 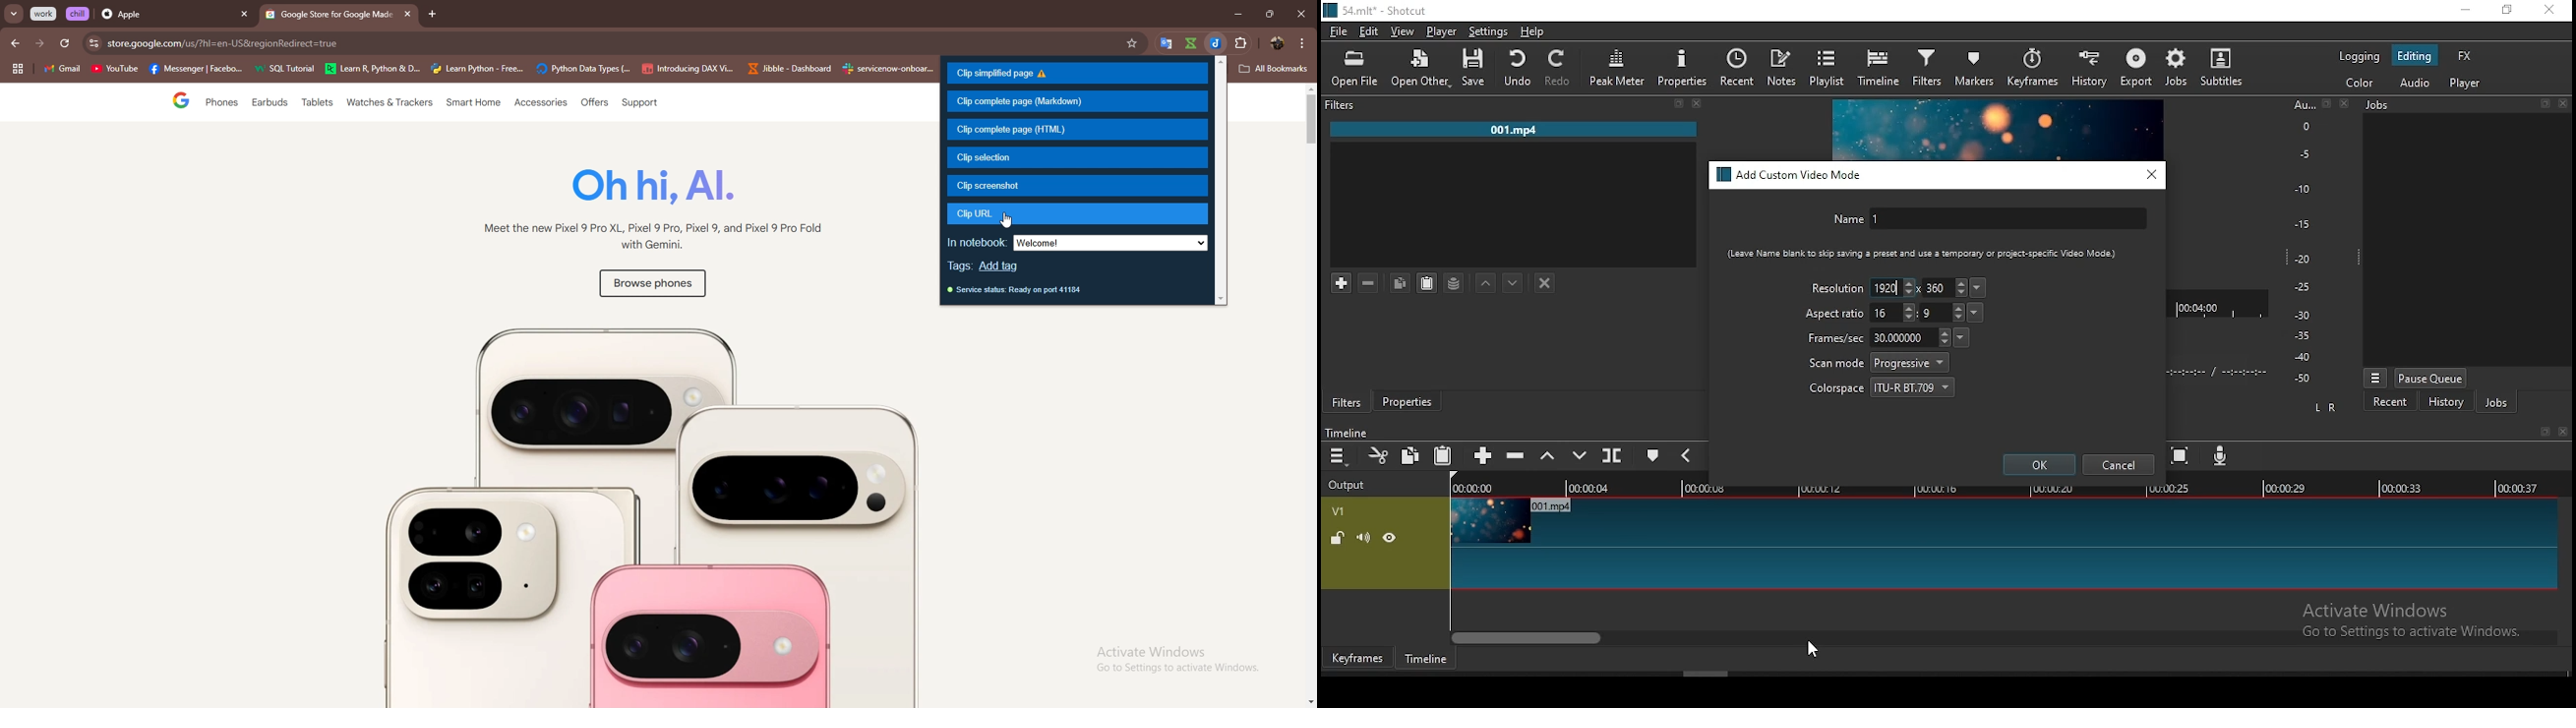 What do you see at coordinates (1938, 488) in the screenshot?
I see `00:00:16` at bounding box center [1938, 488].